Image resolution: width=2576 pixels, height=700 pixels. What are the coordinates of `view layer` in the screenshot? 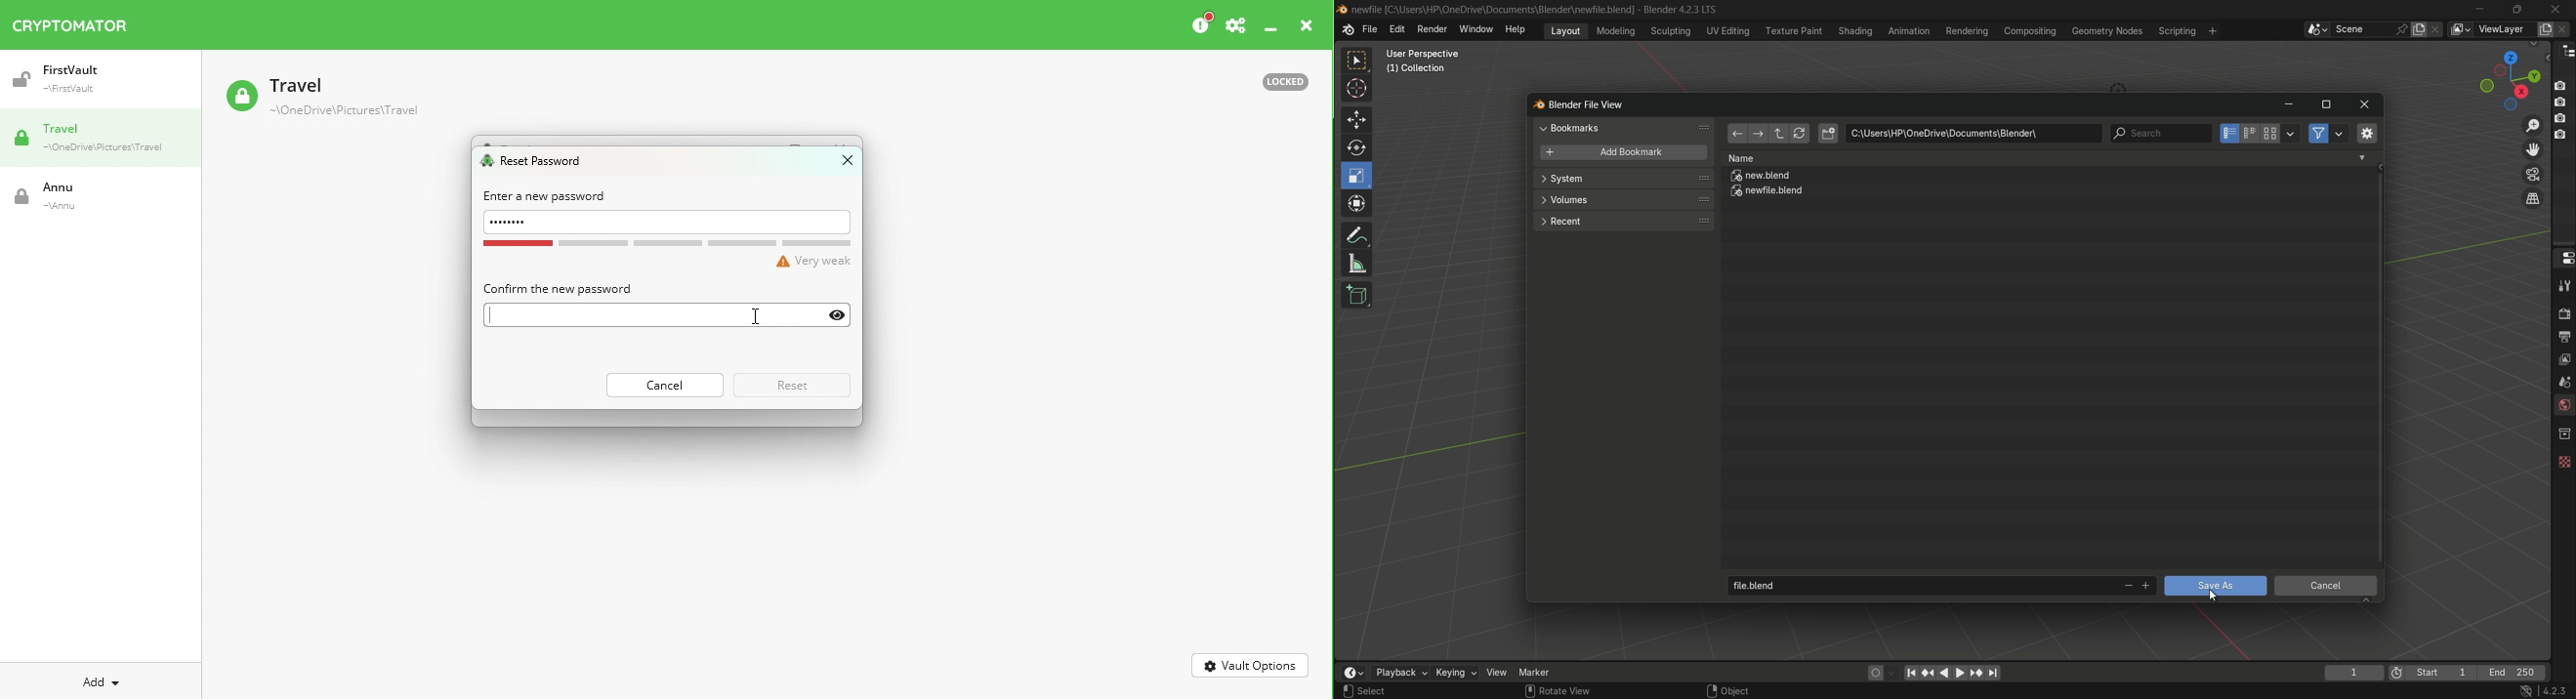 It's located at (2460, 29).